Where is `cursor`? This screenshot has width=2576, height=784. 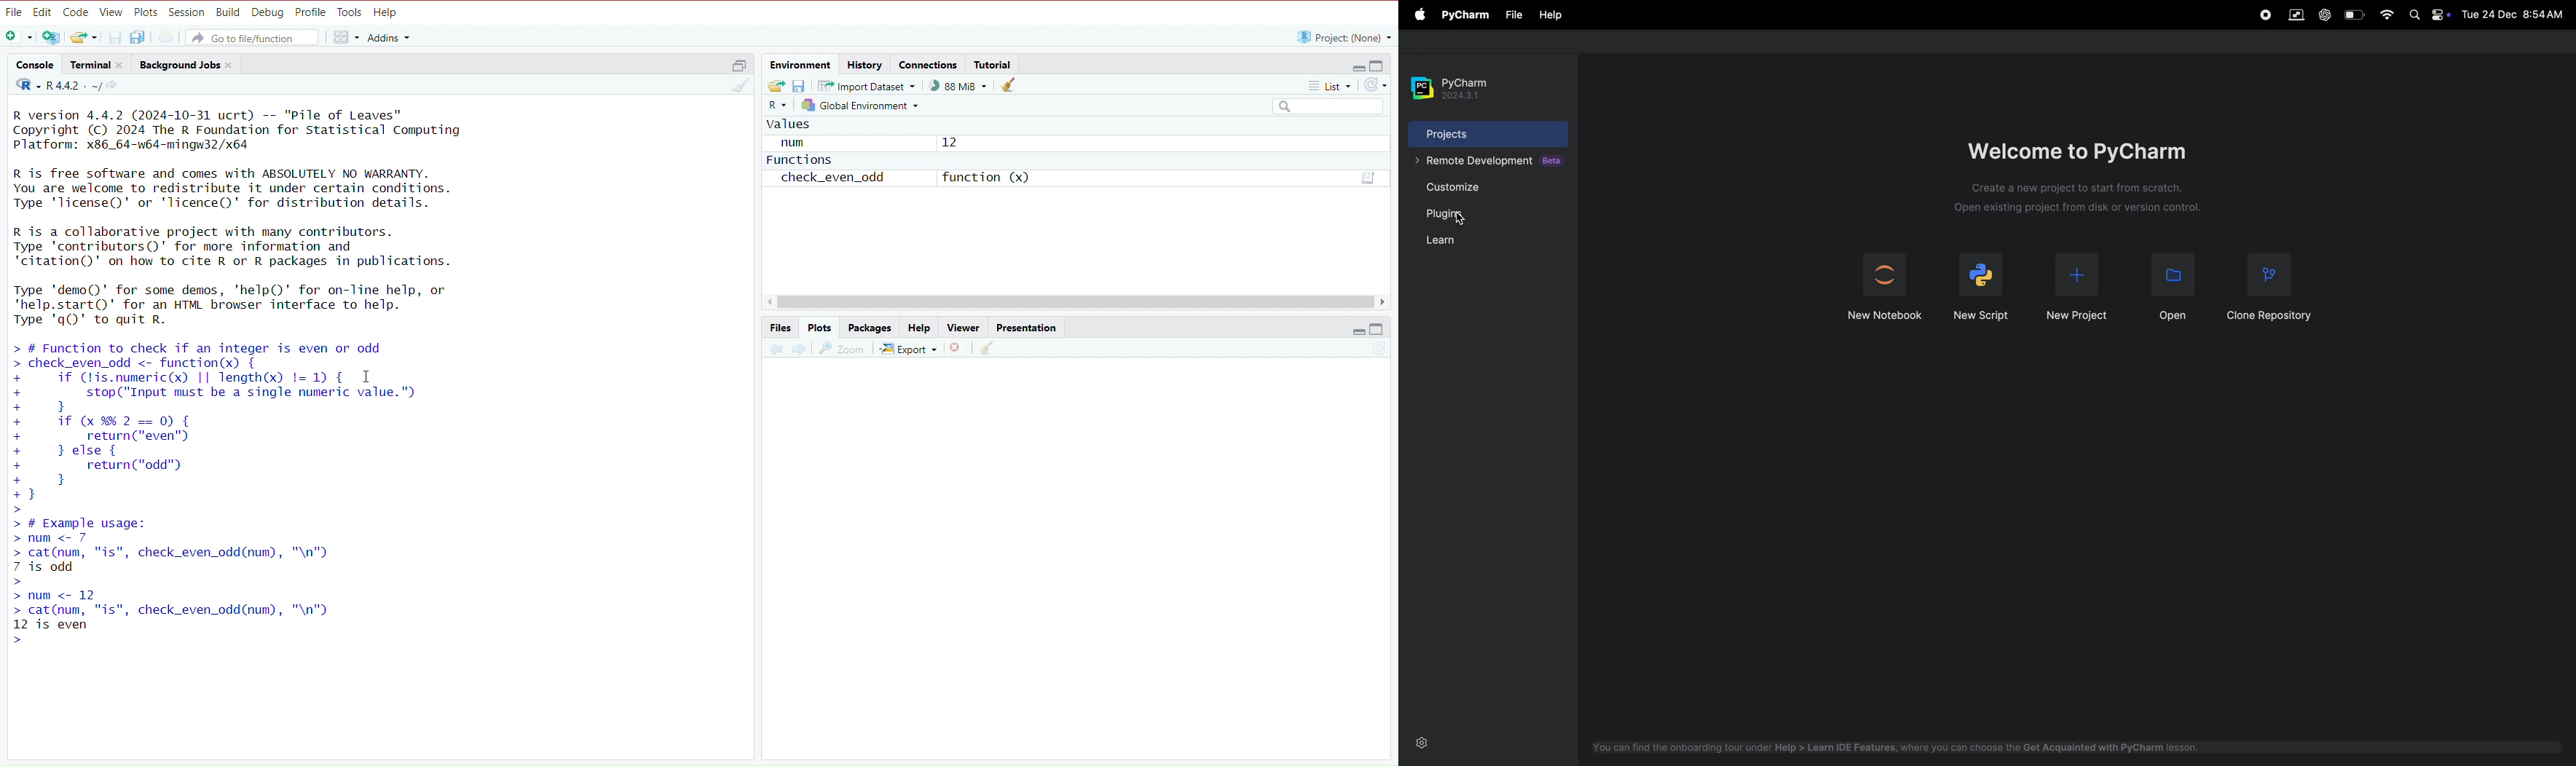
cursor is located at coordinates (366, 378).